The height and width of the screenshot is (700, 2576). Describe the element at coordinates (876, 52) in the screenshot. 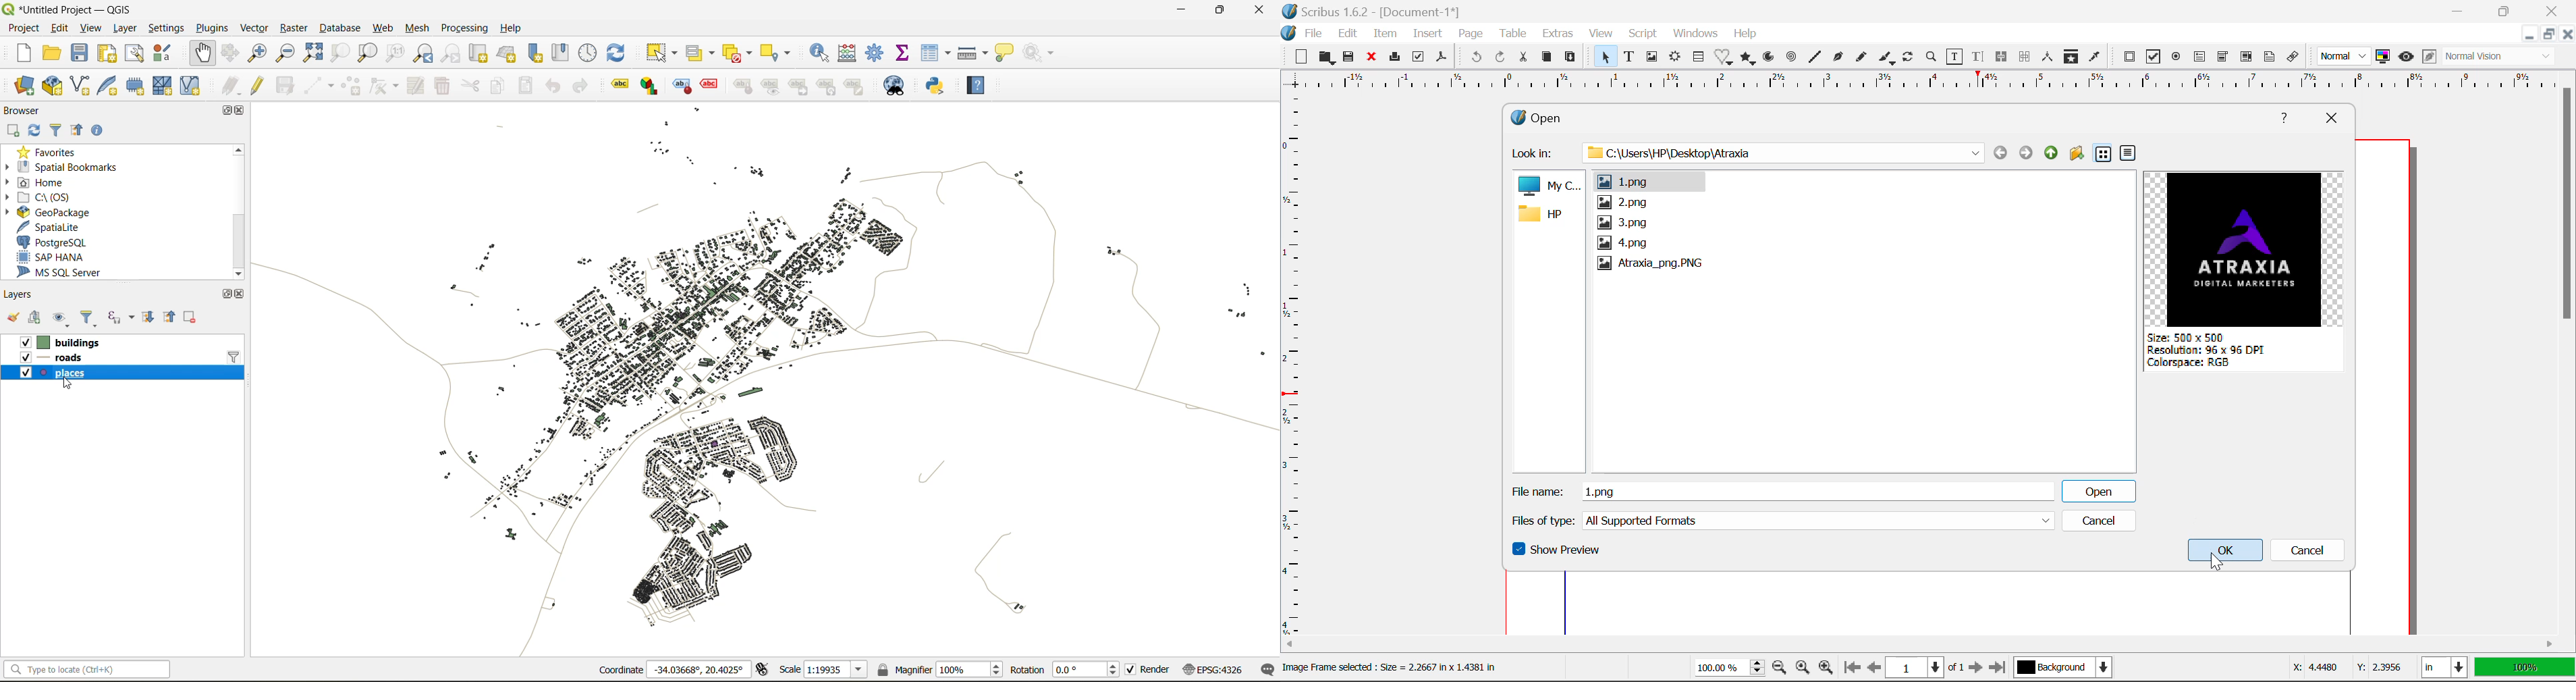

I see `toolbox` at that location.